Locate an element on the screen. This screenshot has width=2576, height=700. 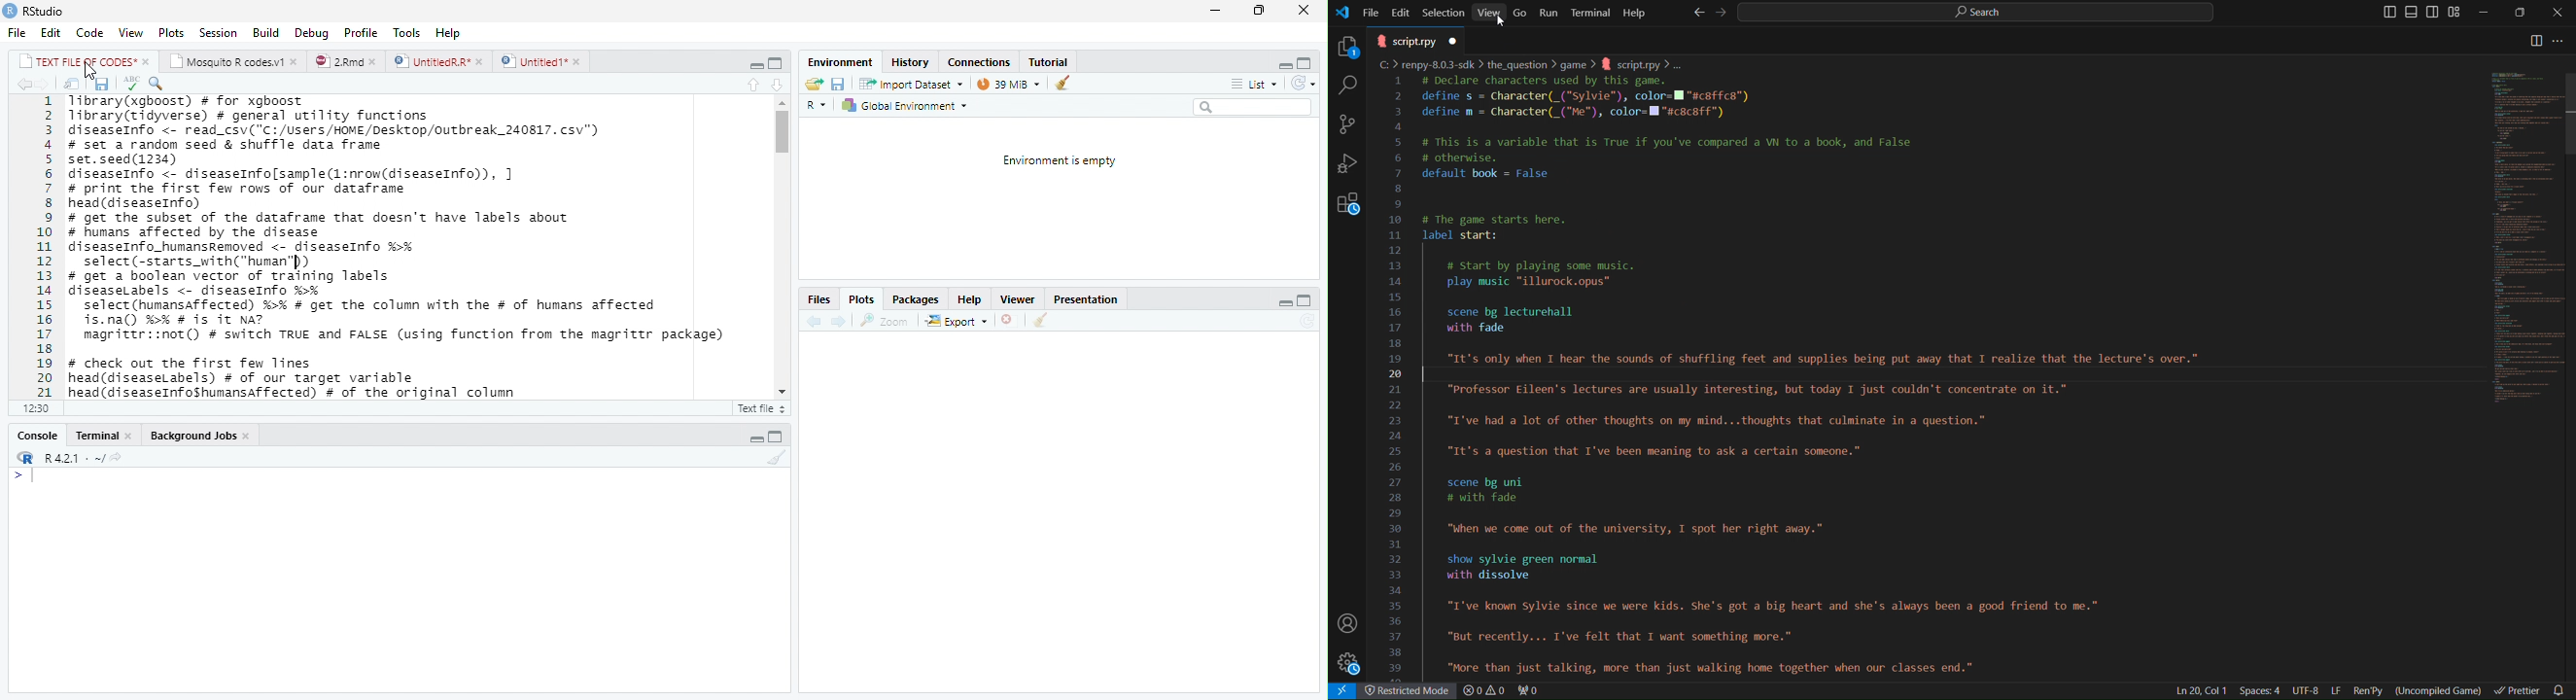
Console is located at coordinates (38, 435).